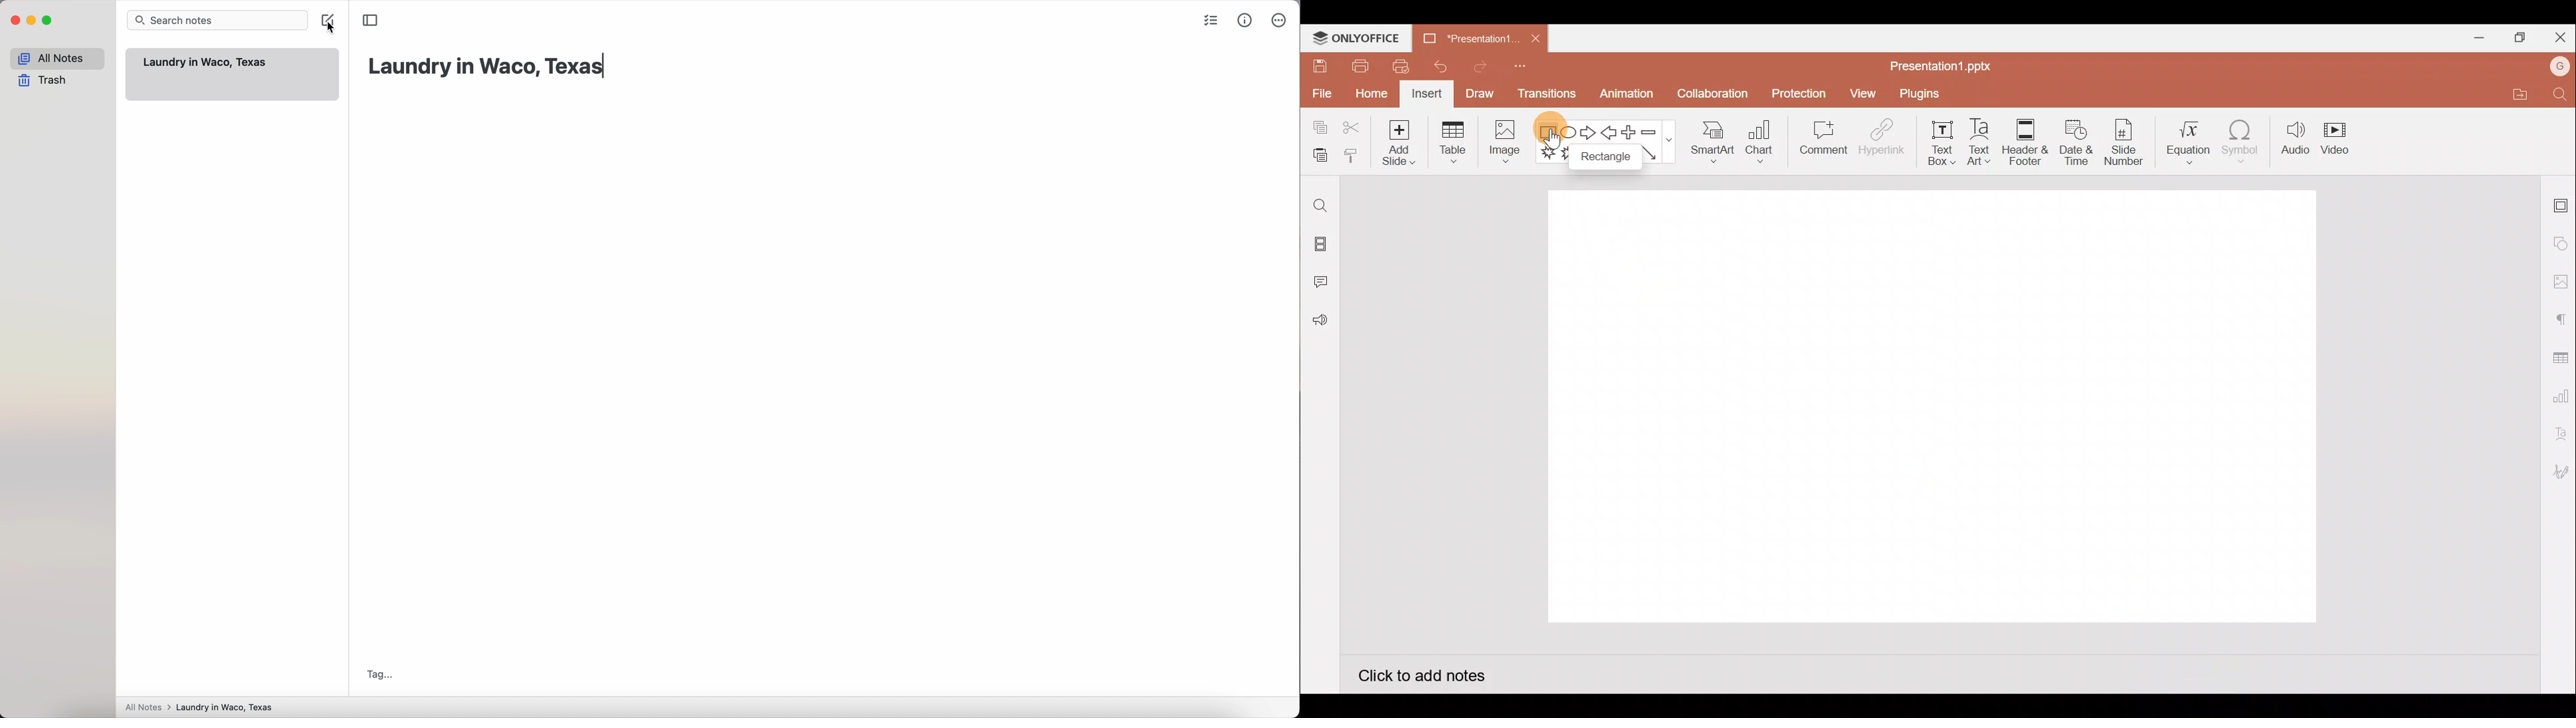  Describe the element at coordinates (1475, 66) in the screenshot. I see `Redo` at that location.